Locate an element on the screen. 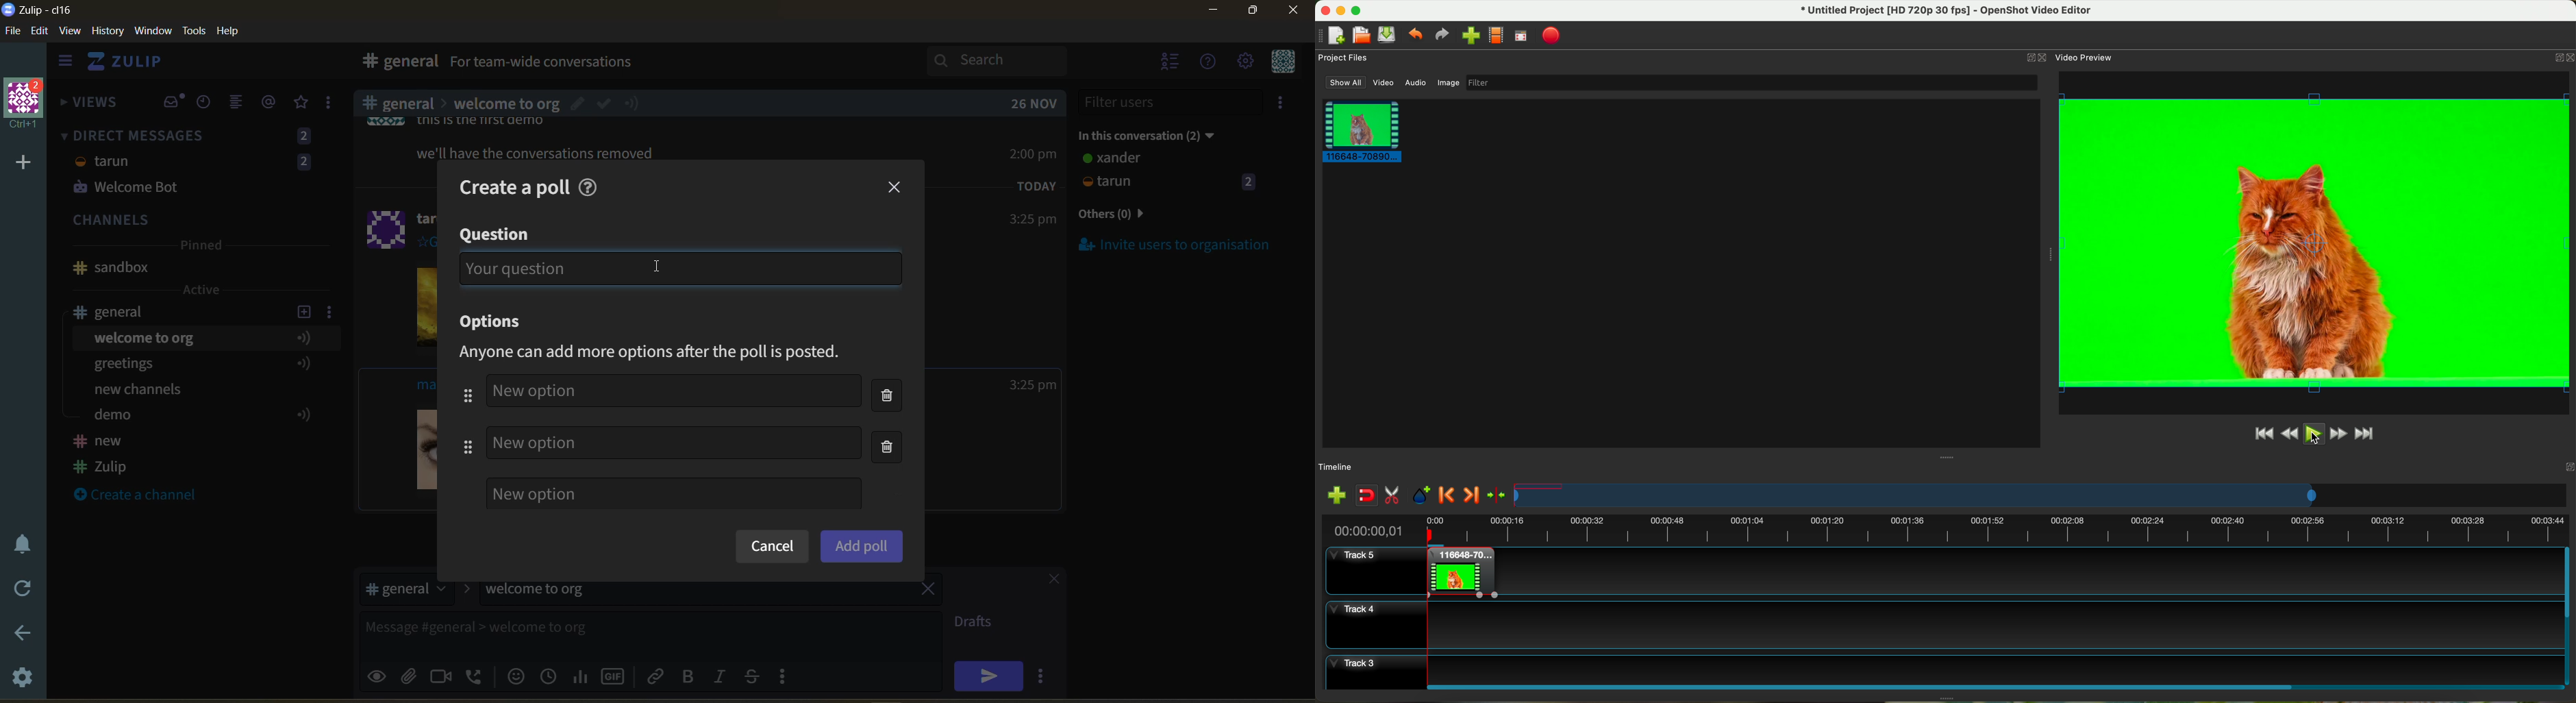 The width and height of the screenshot is (2576, 728). active is located at coordinates (203, 290).